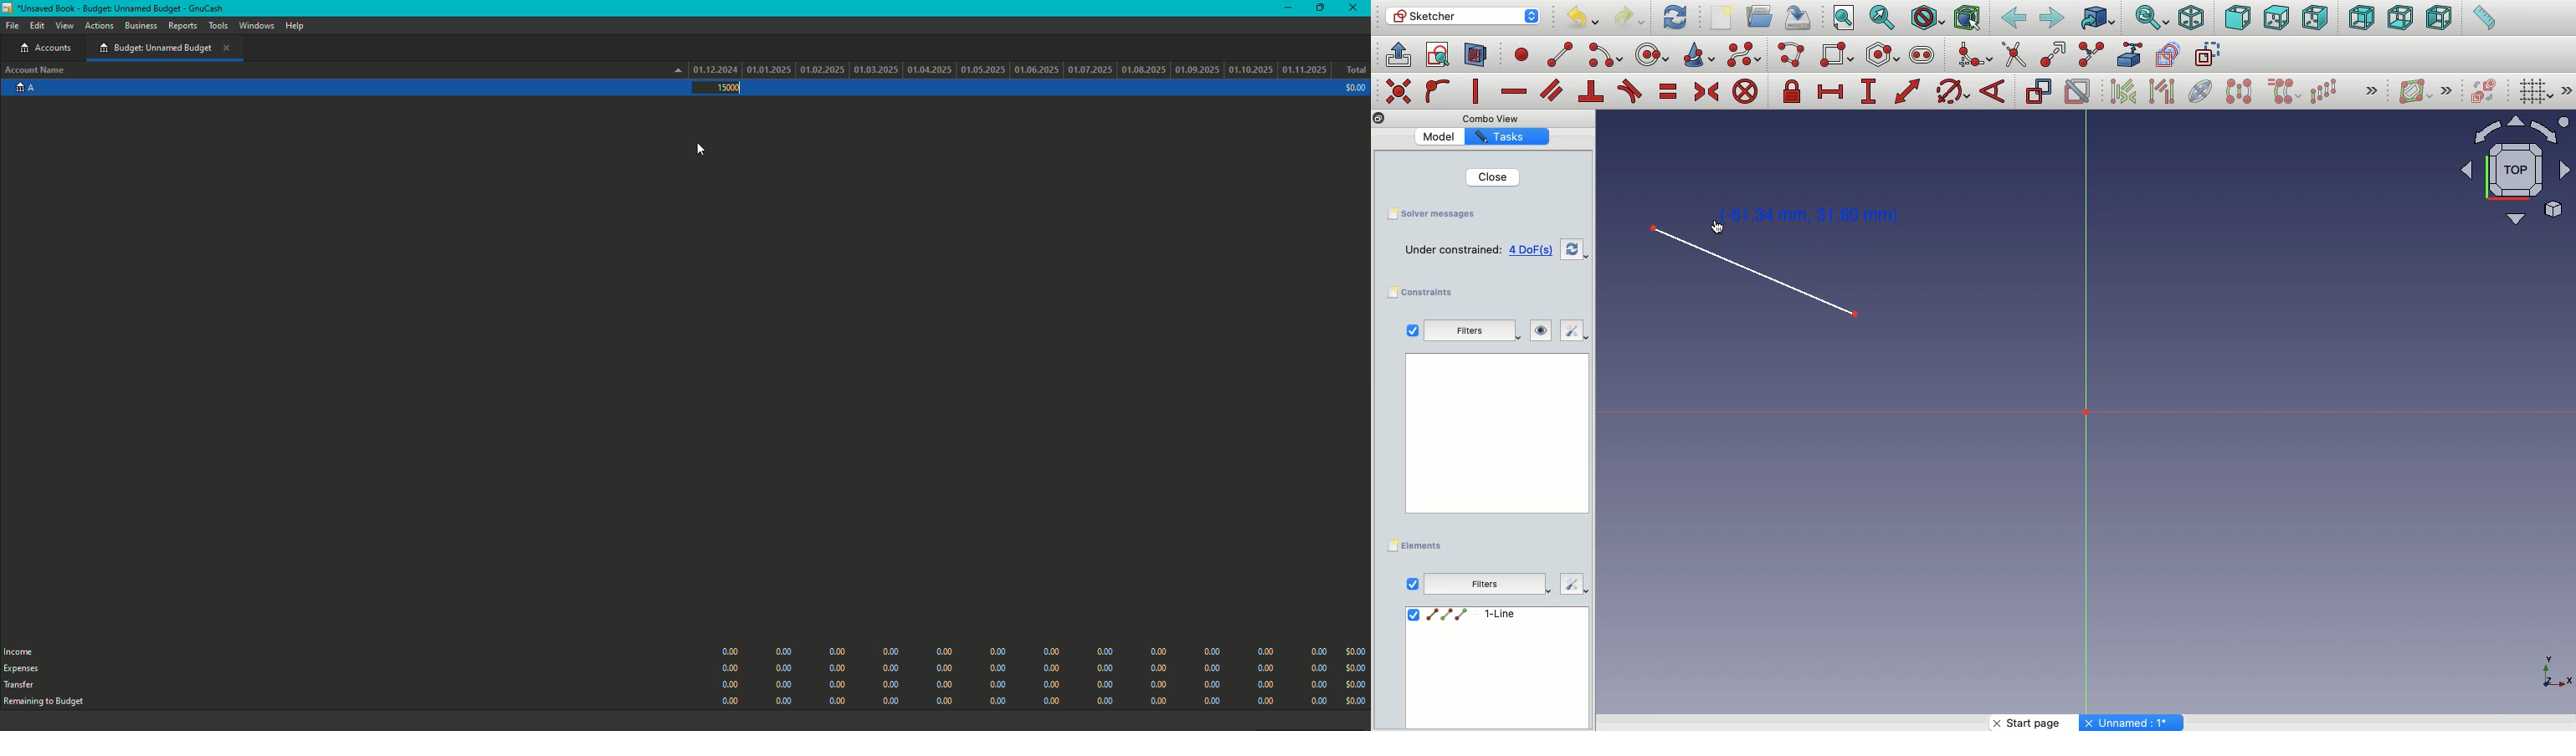 The image size is (2576, 756). I want to click on Accounts, so click(49, 49).